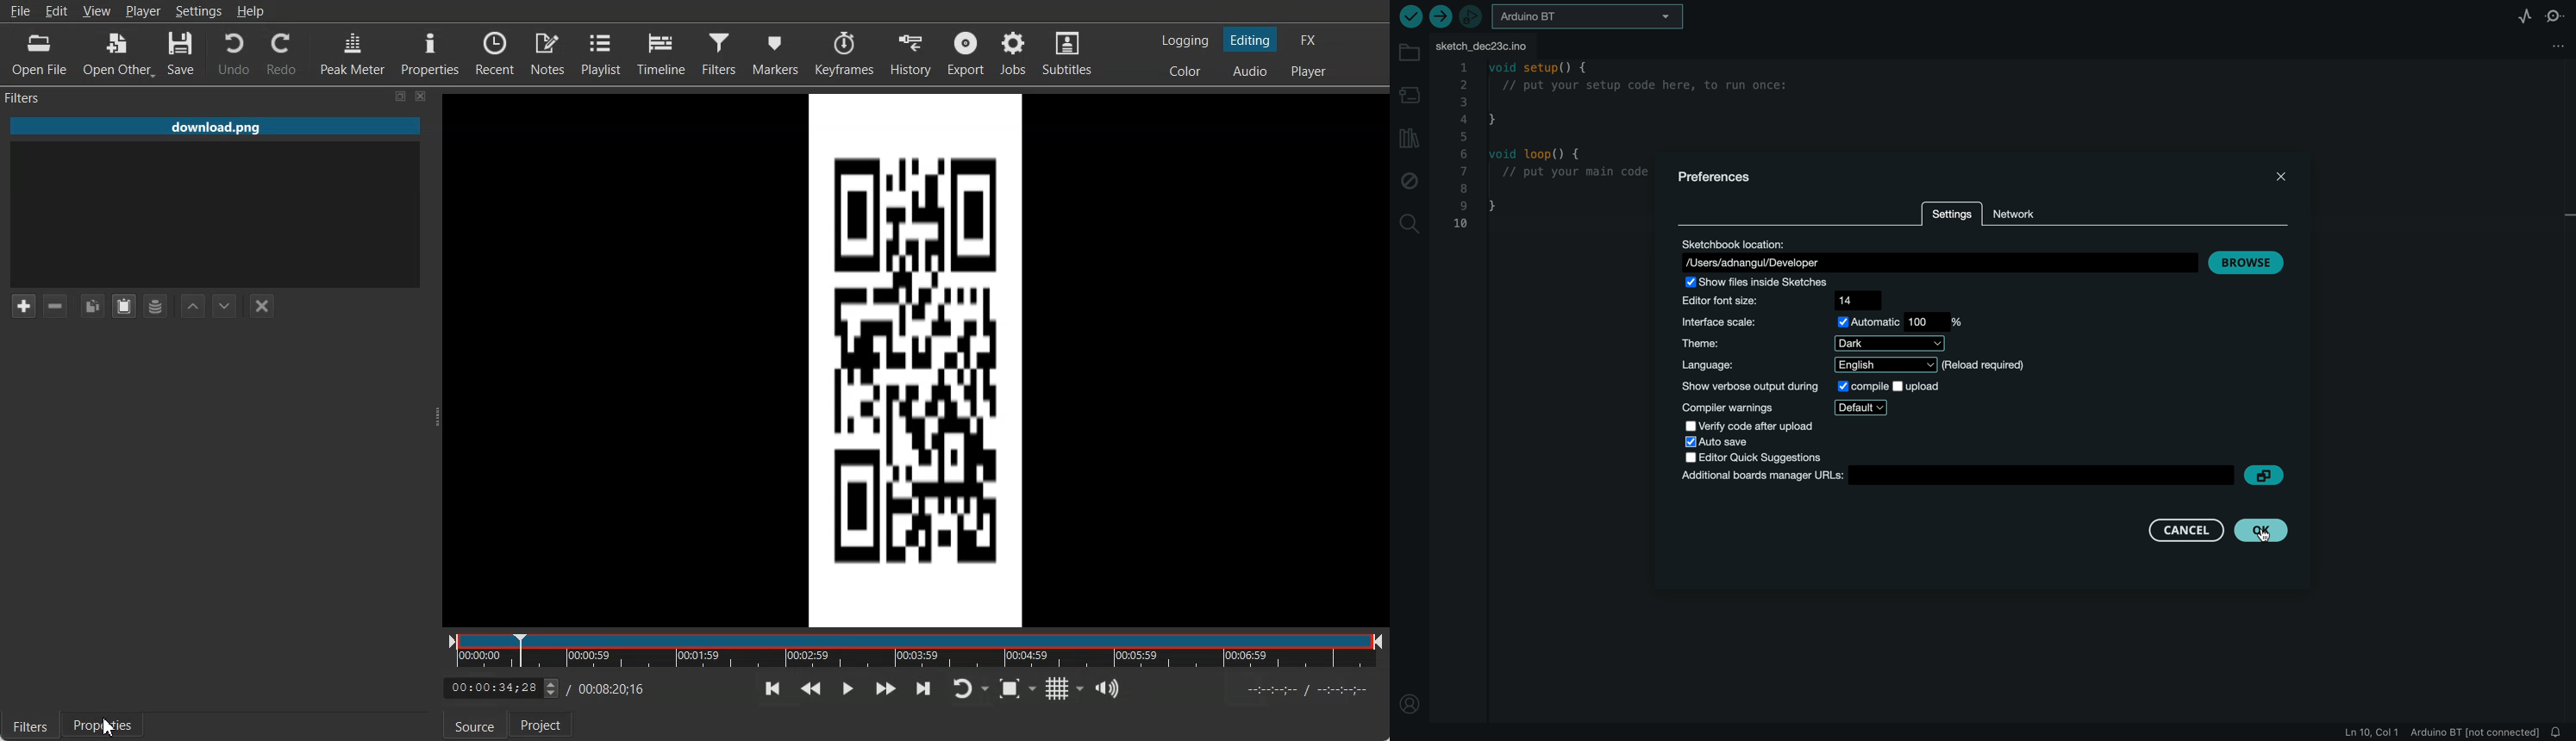 This screenshot has width=2576, height=756. Describe the element at coordinates (775, 53) in the screenshot. I see `Markers` at that location.